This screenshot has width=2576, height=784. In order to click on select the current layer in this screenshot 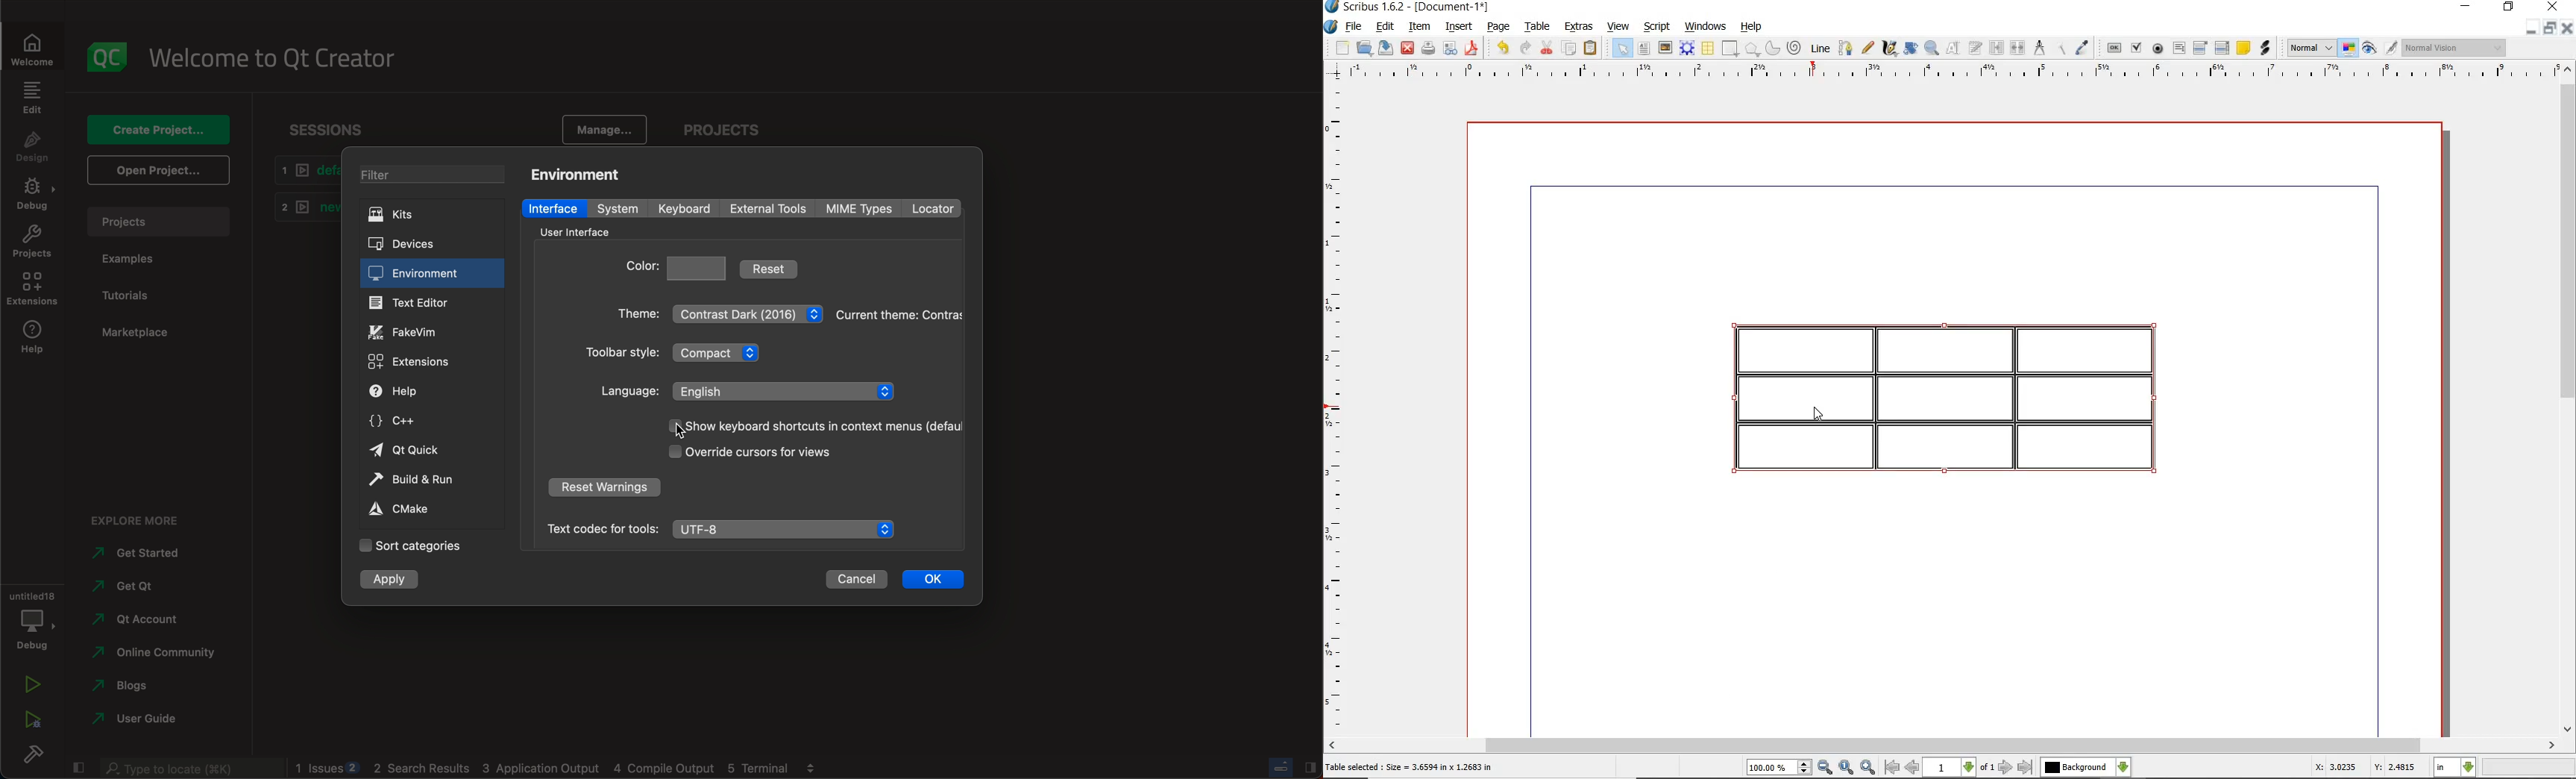, I will do `click(2087, 766)`.